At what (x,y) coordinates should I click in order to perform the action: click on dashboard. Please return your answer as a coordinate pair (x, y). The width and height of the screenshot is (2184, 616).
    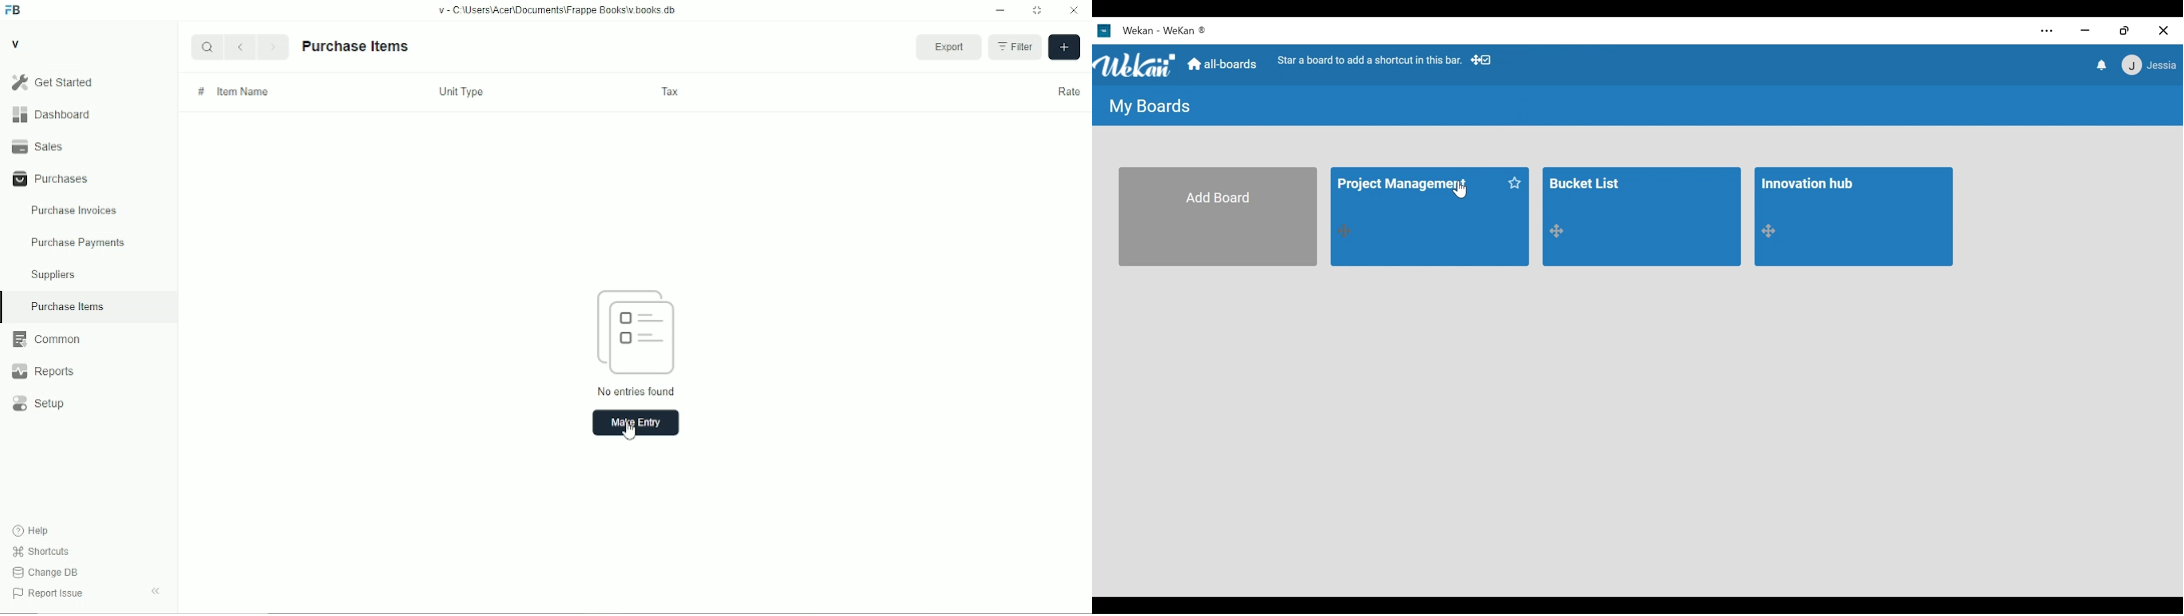
    Looking at the image, I should click on (54, 114).